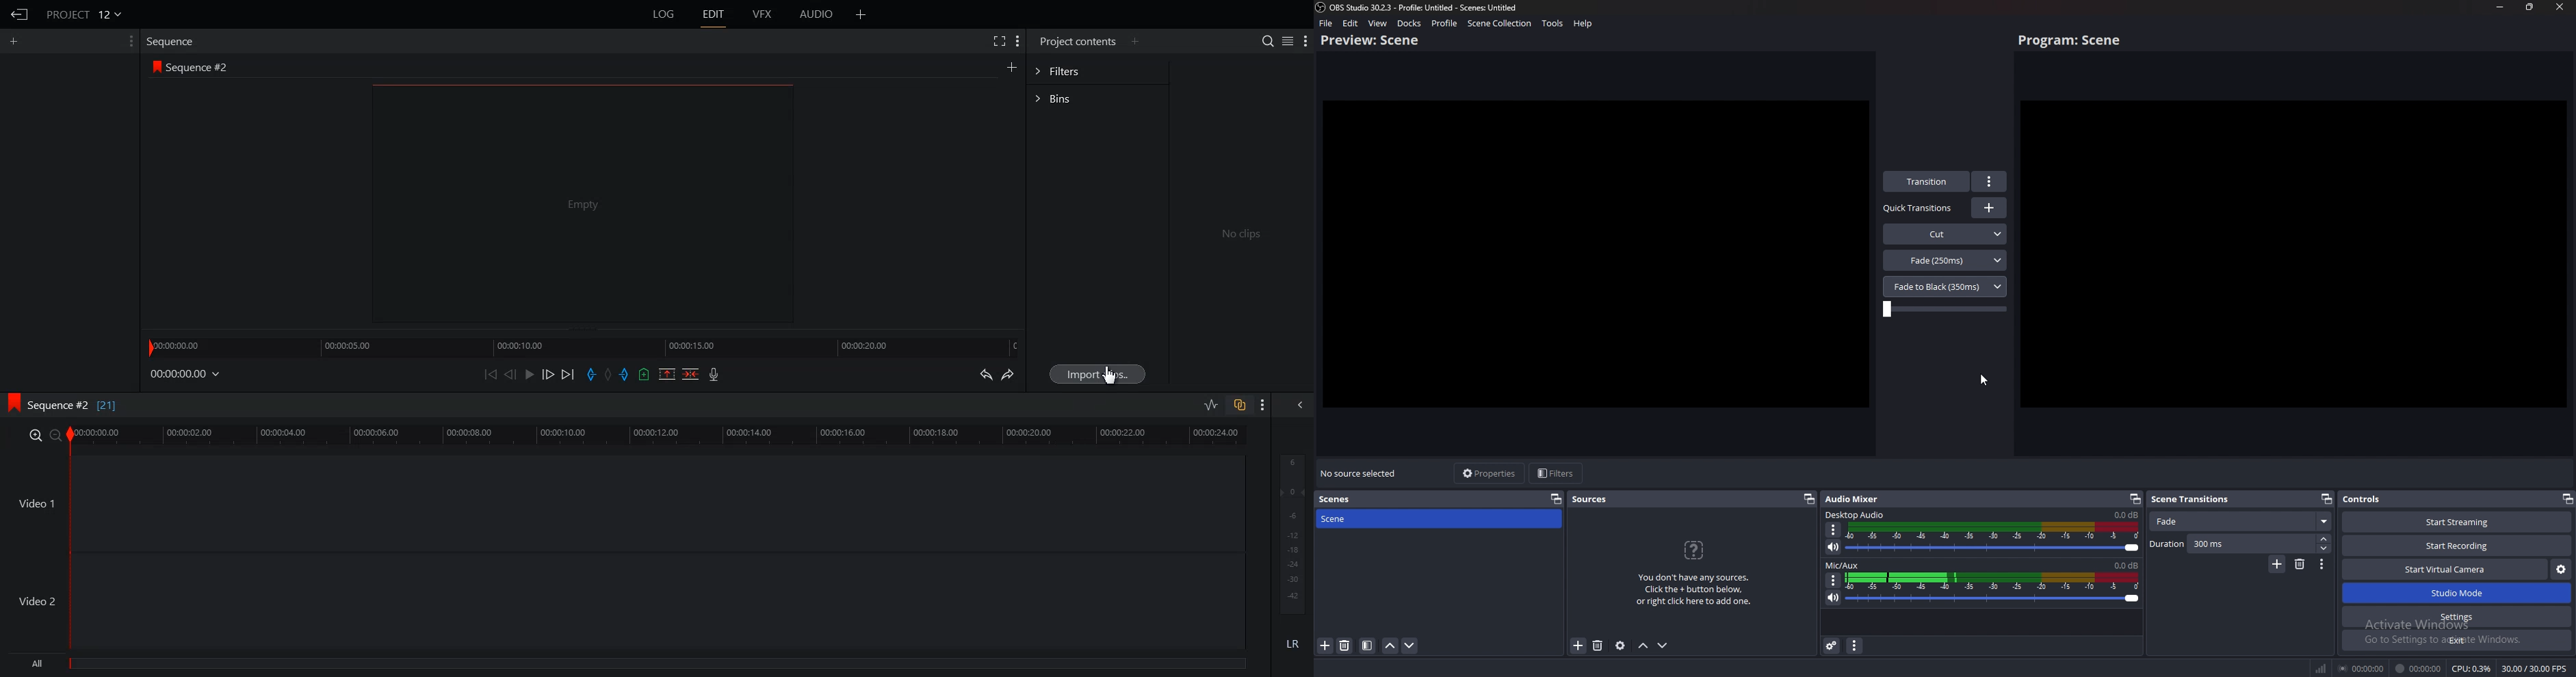  What do you see at coordinates (1621, 645) in the screenshot?
I see `Sources settings` at bounding box center [1621, 645].